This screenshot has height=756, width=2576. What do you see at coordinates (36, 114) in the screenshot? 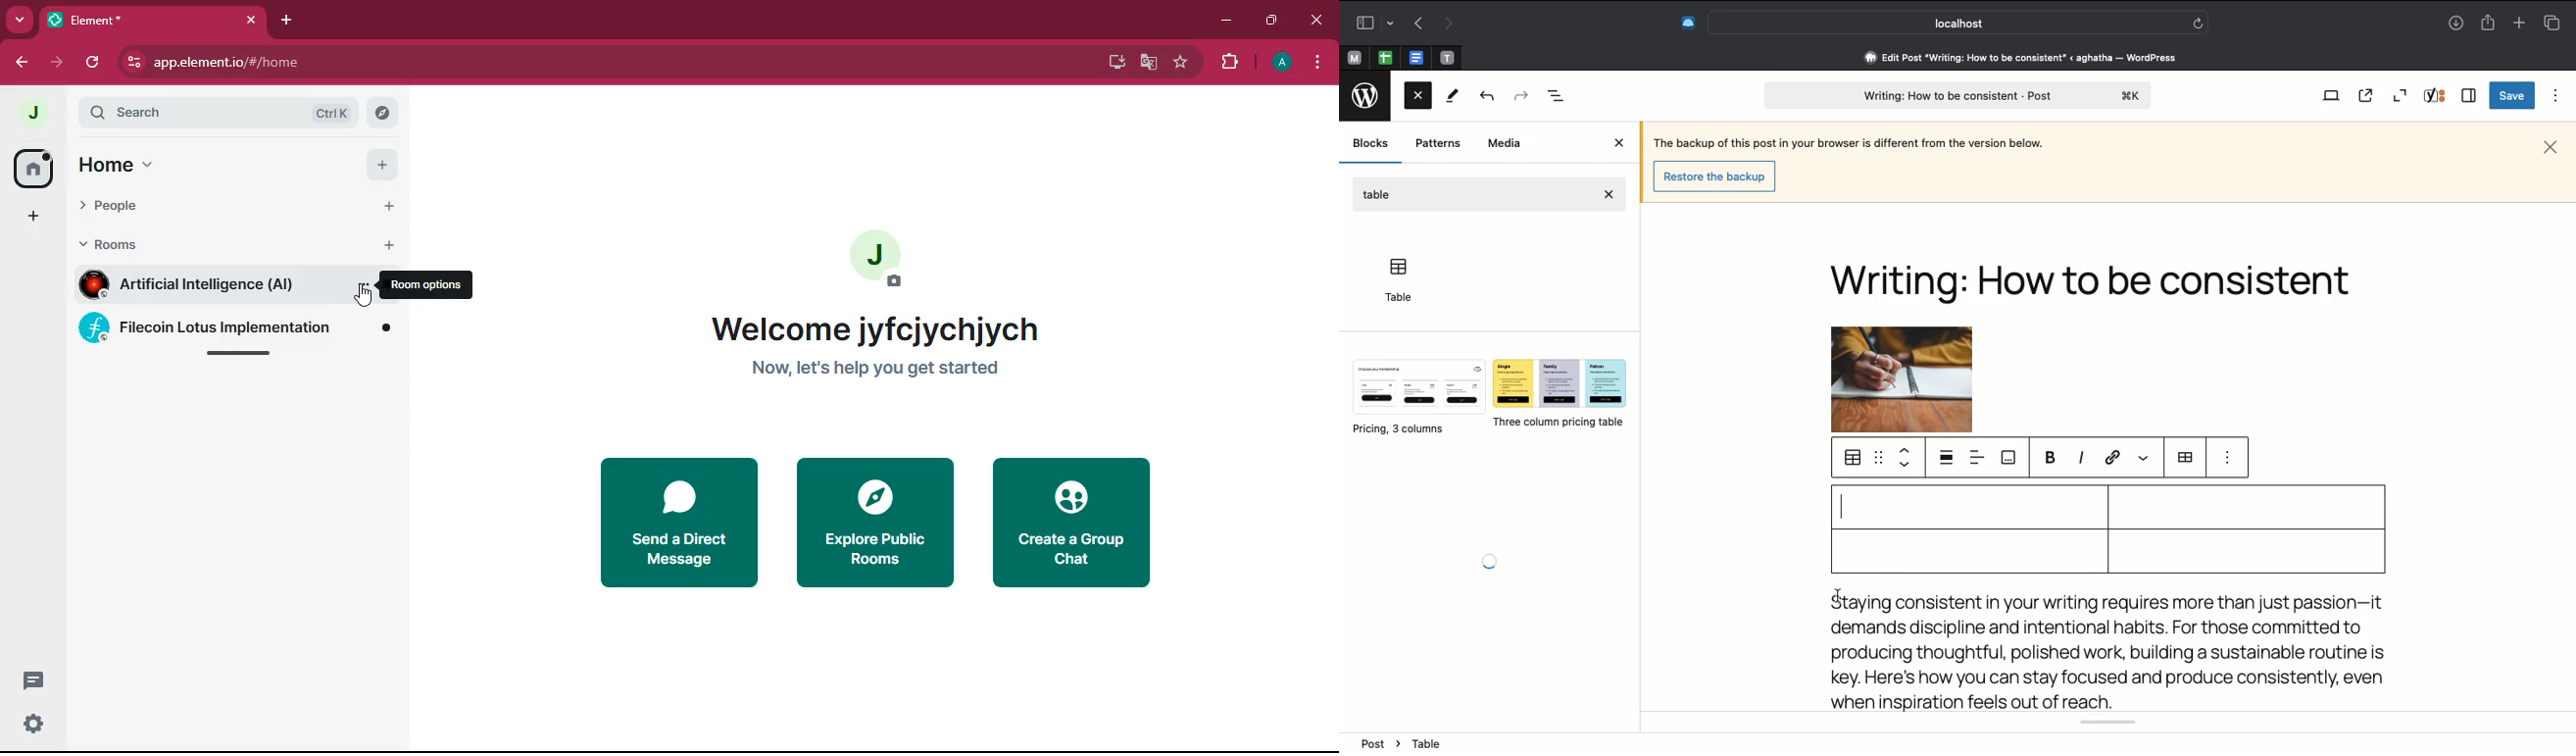
I see `profile picture` at bounding box center [36, 114].